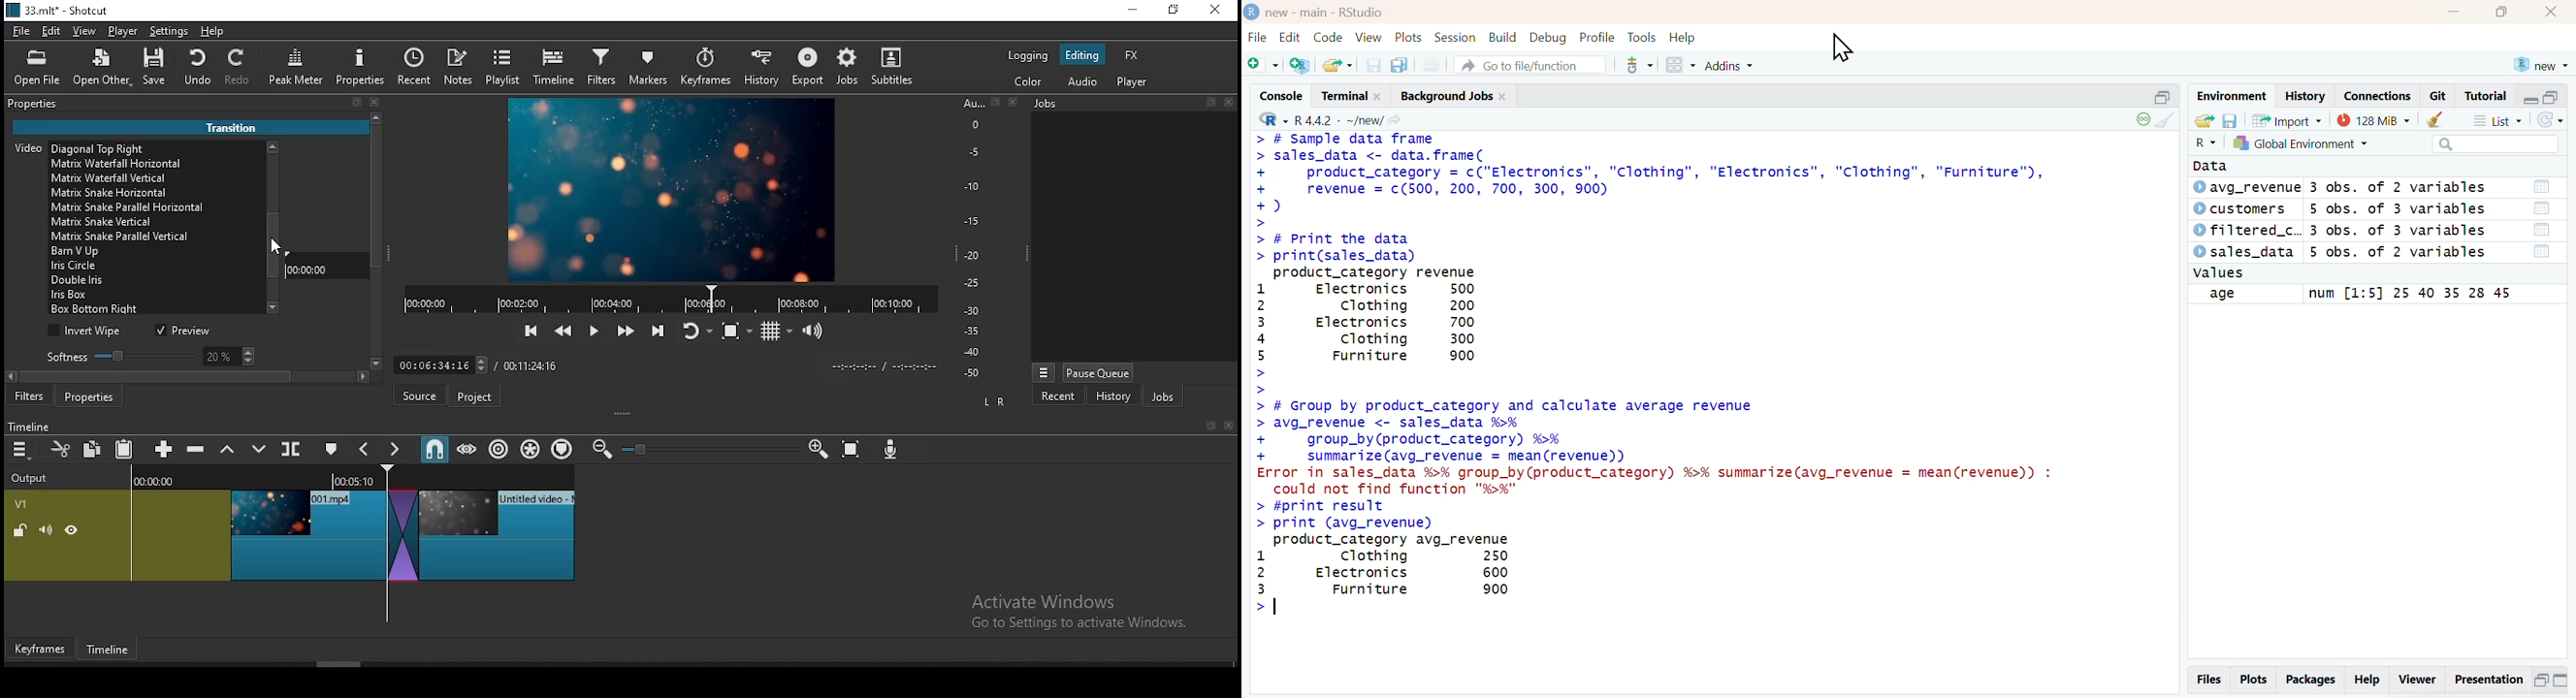 This screenshot has width=2576, height=700. I want to click on minimize pane, so click(2532, 99).